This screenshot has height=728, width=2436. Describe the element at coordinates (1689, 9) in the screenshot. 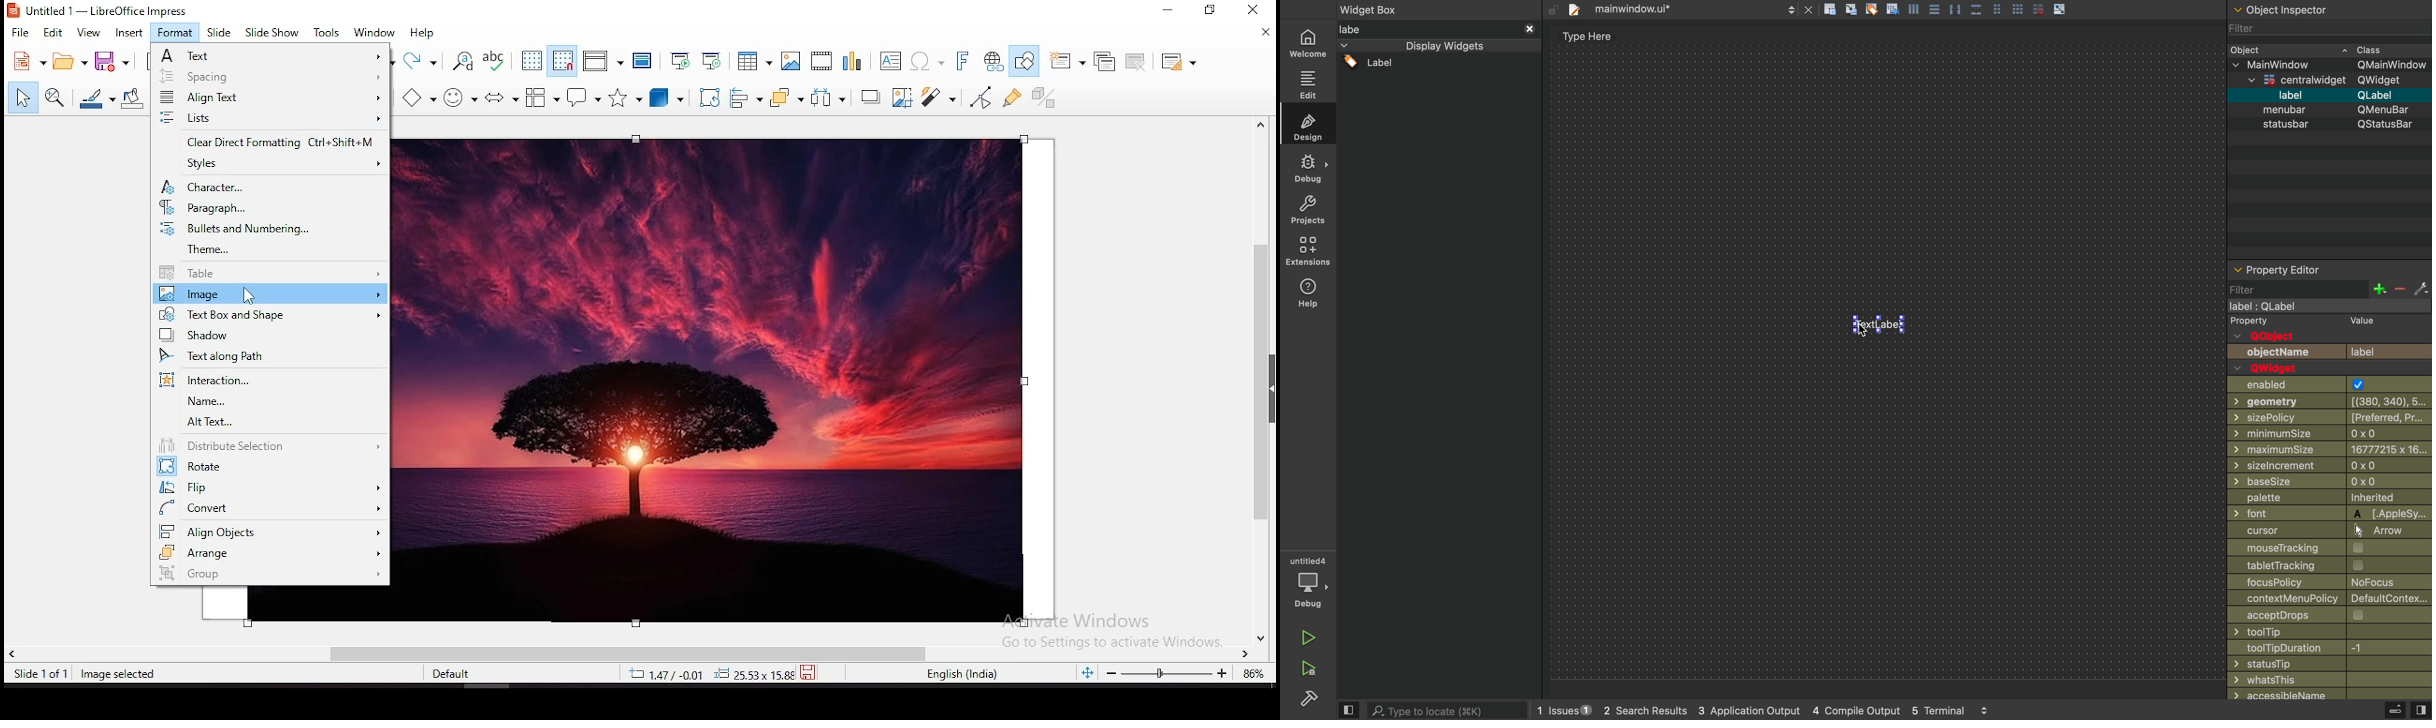

I see `file` at that location.